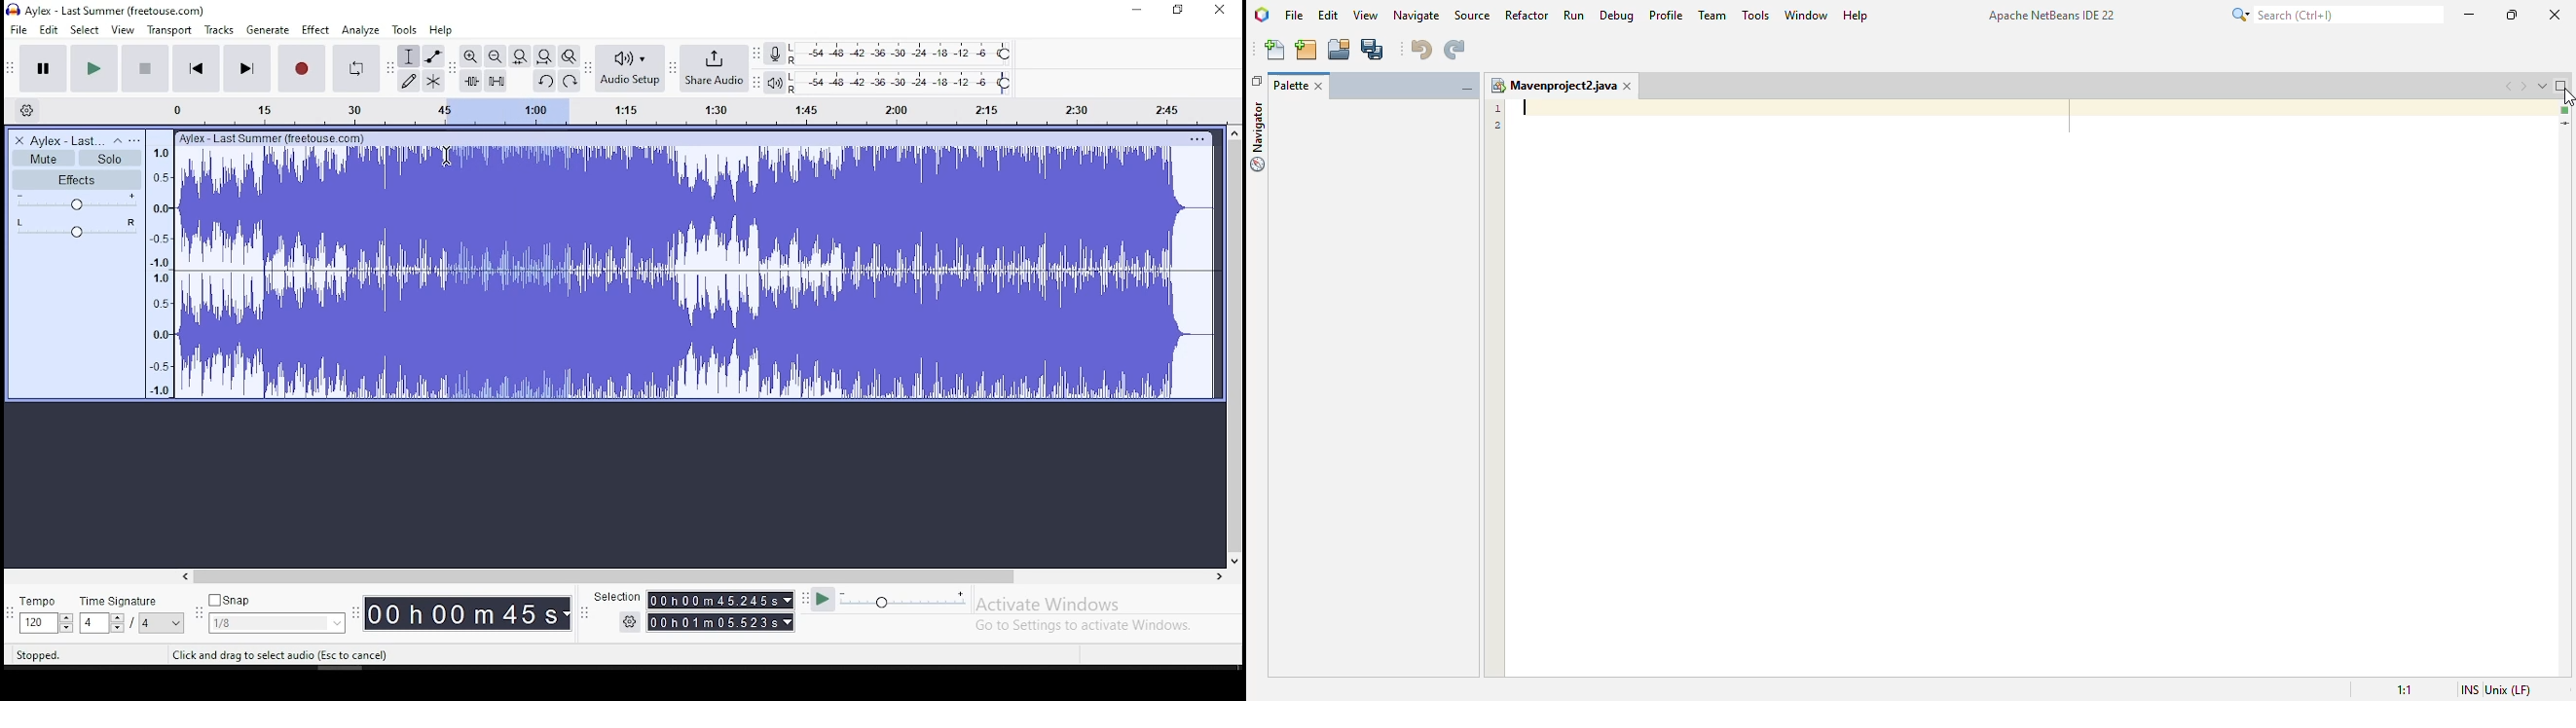  What do you see at coordinates (440, 30) in the screenshot?
I see `help` at bounding box center [440, 30].